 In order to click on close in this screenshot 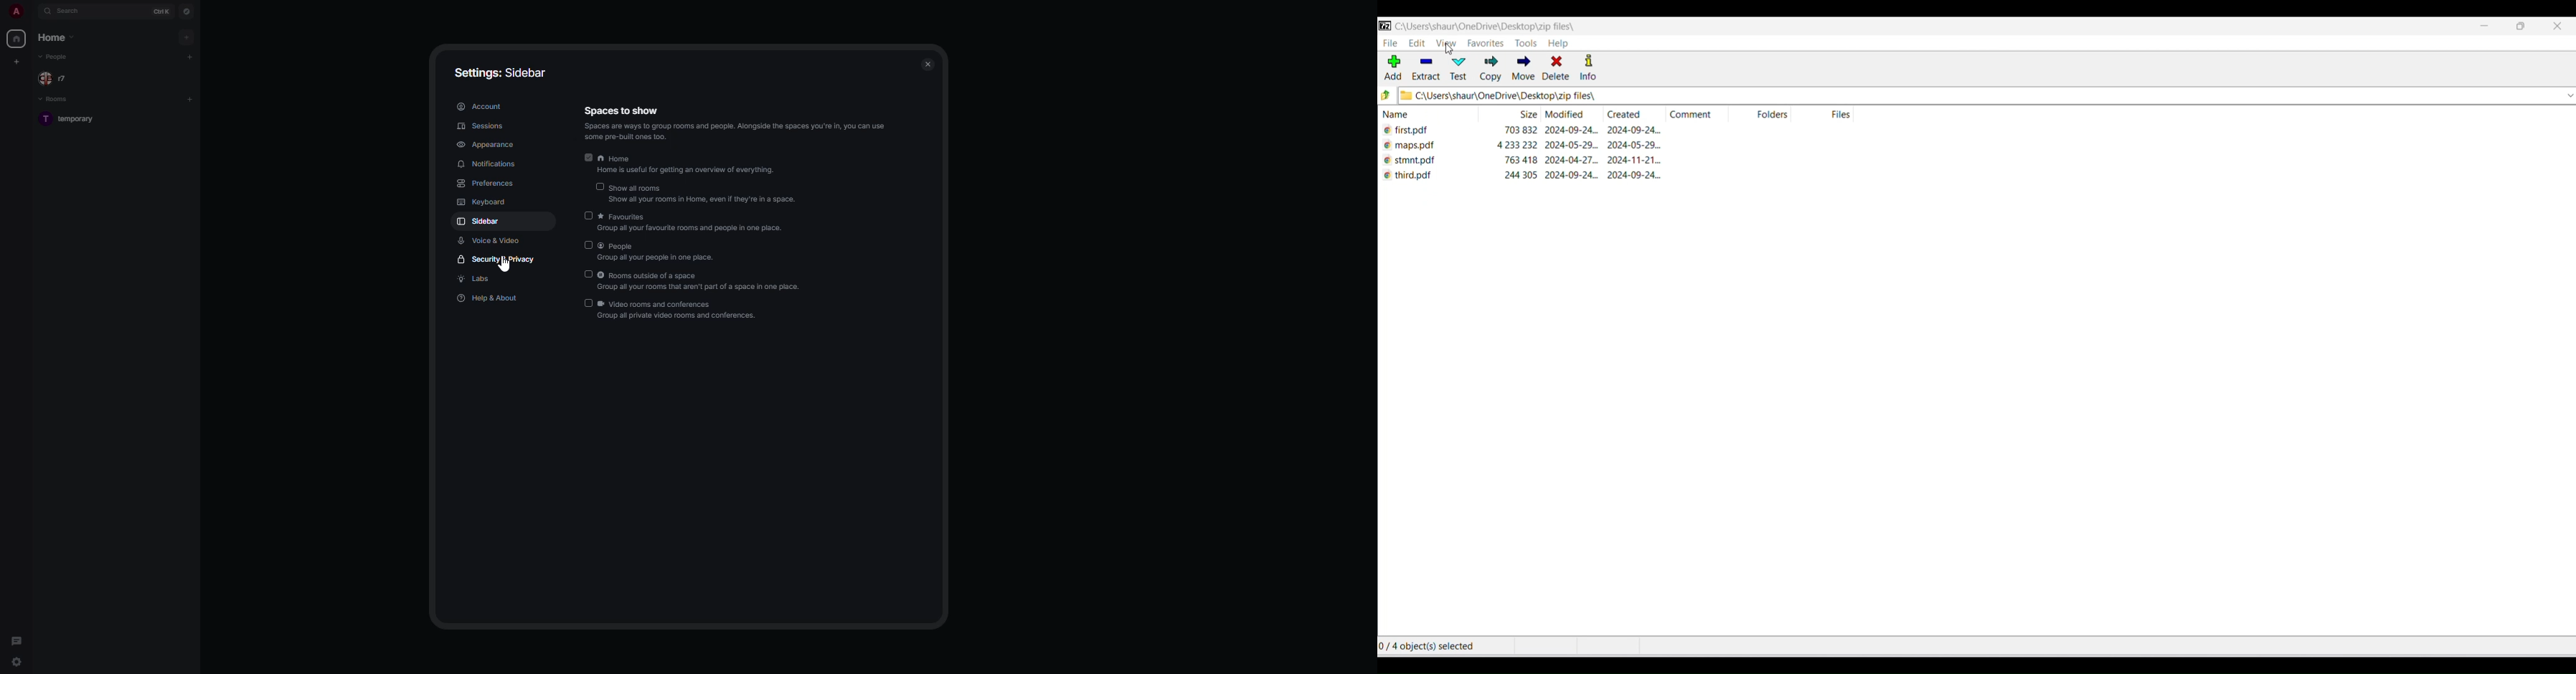, I will do `click(2558, 28)`.